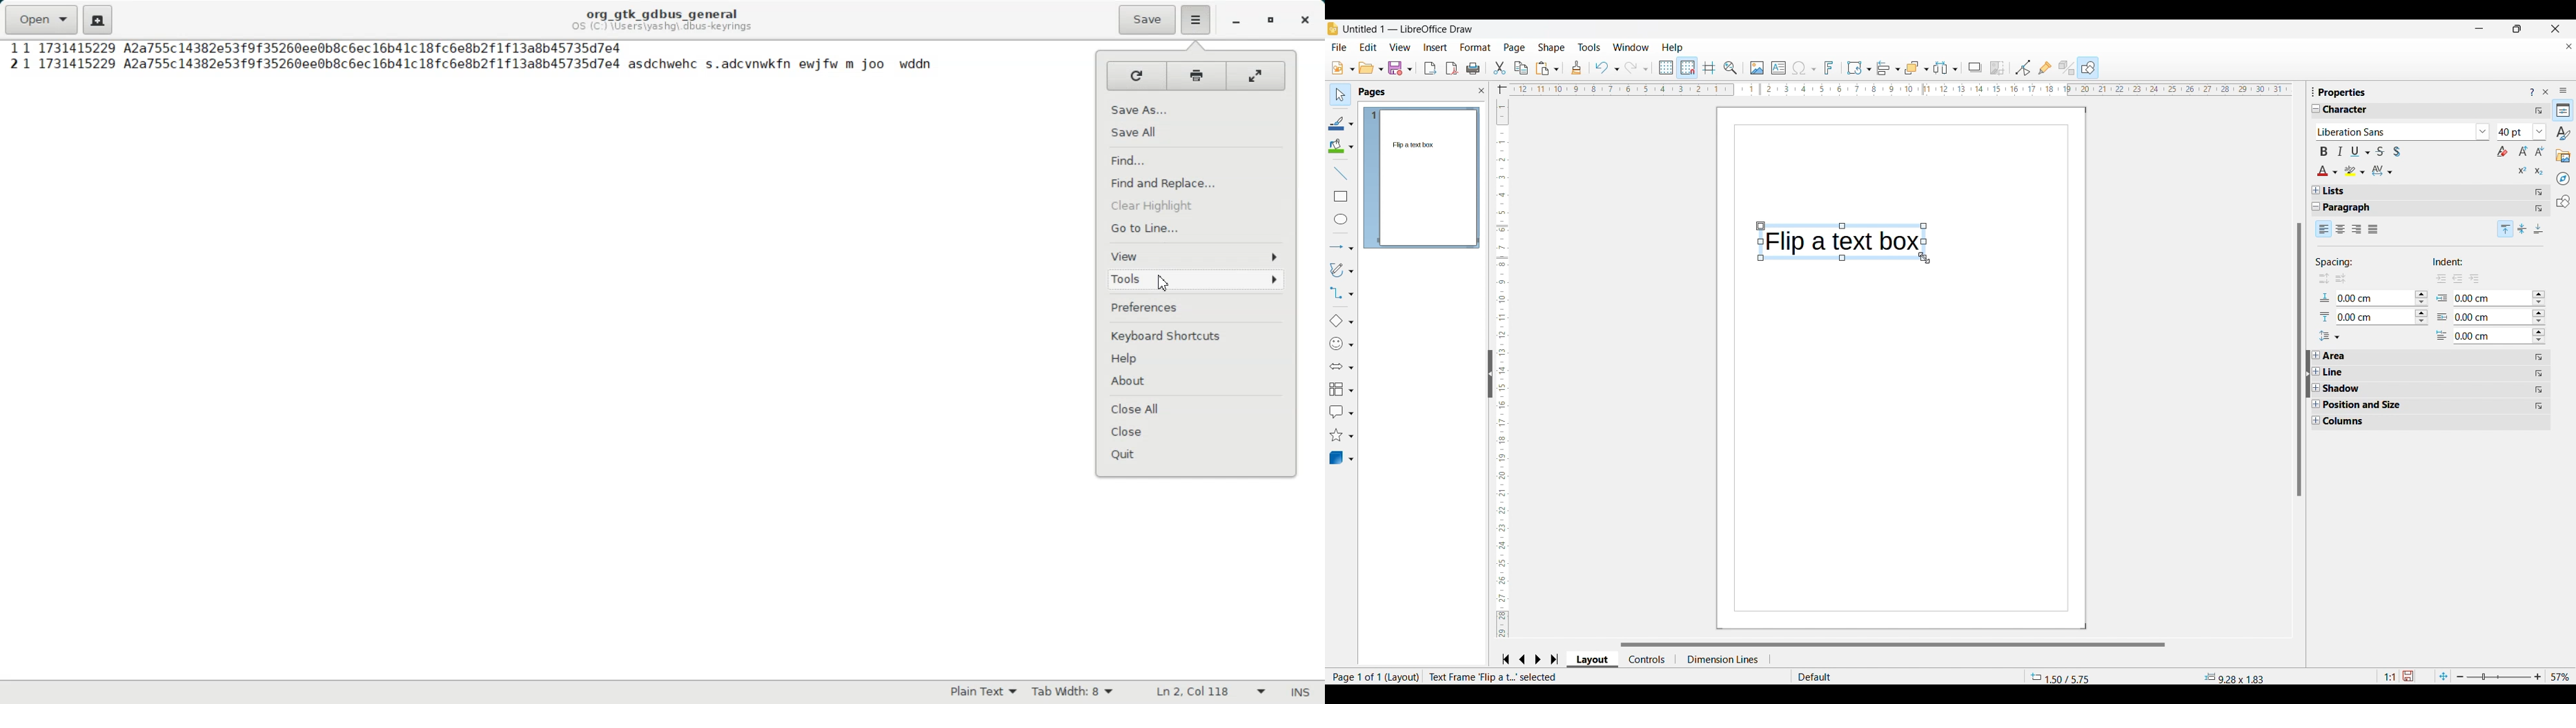 The height and width of the screenshot is (728, 2576). What do you see at coordinates (1997, 68) in the screenshot?
I see `Crop image` at bounding box center [1997, 68].